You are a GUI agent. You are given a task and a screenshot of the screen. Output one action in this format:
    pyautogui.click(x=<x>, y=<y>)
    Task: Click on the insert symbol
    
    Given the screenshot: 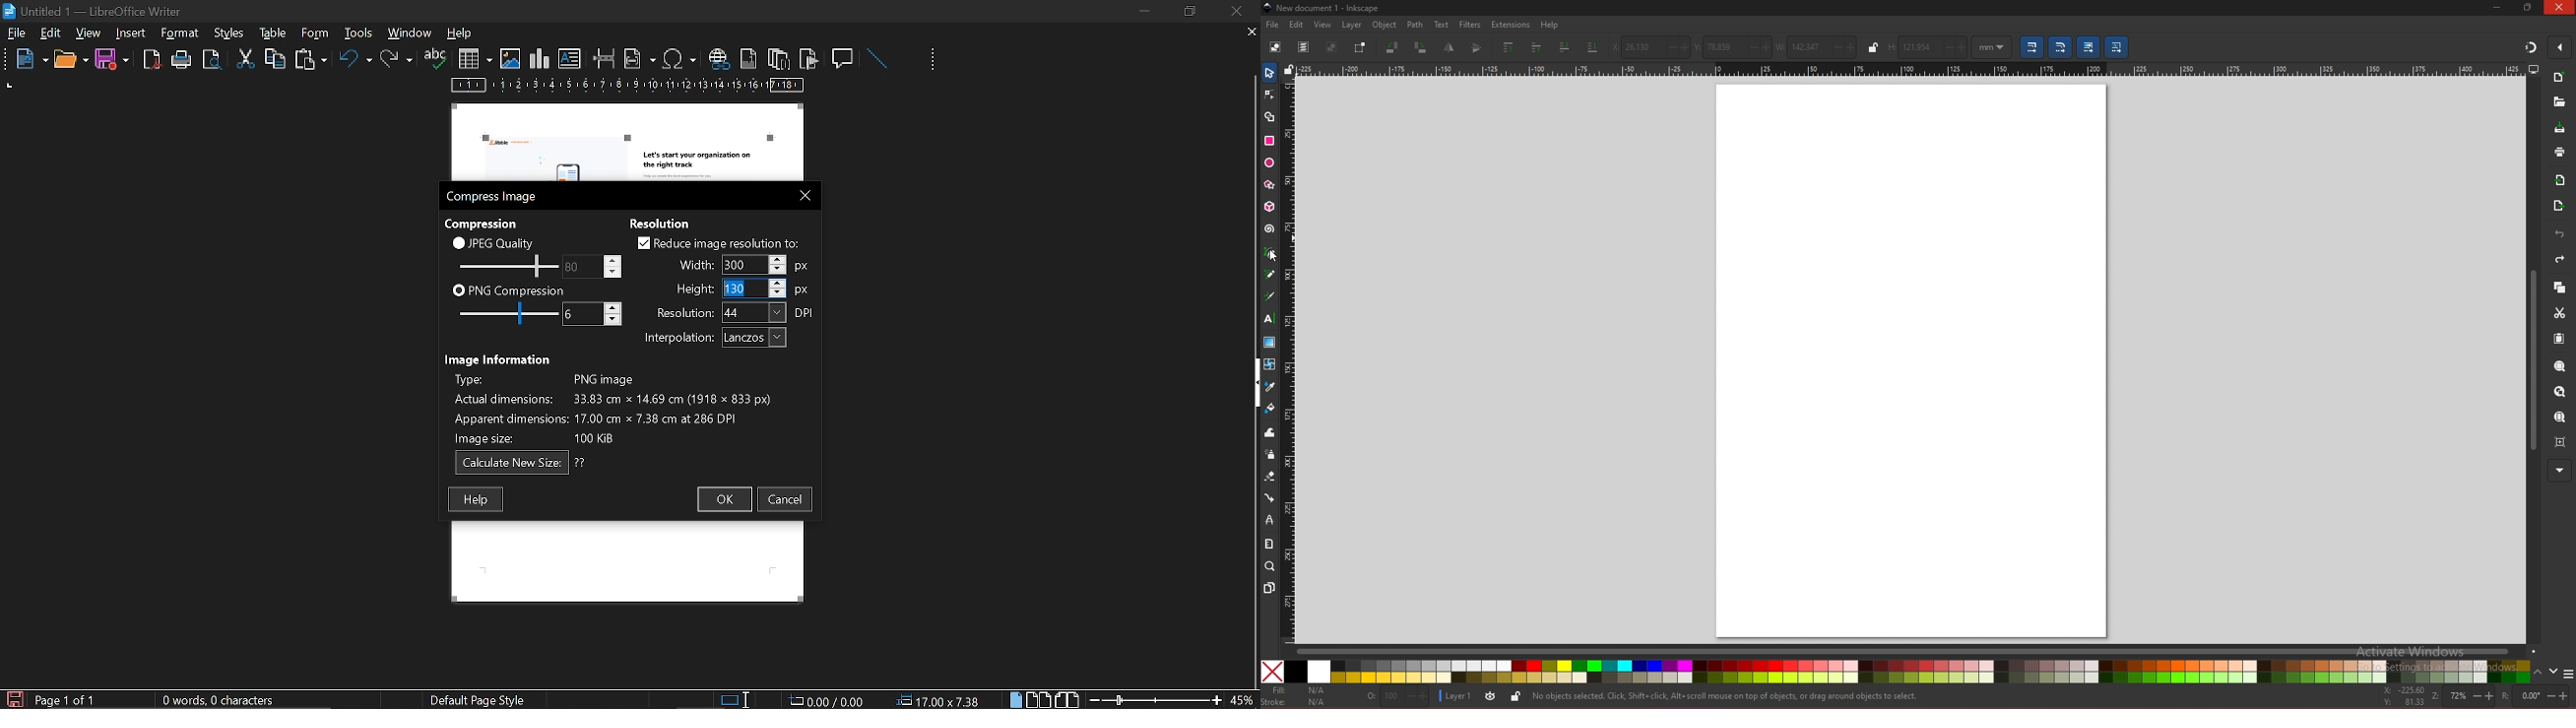 What is the action you would take?
    pyautogui.click(x=679, y=58)
    